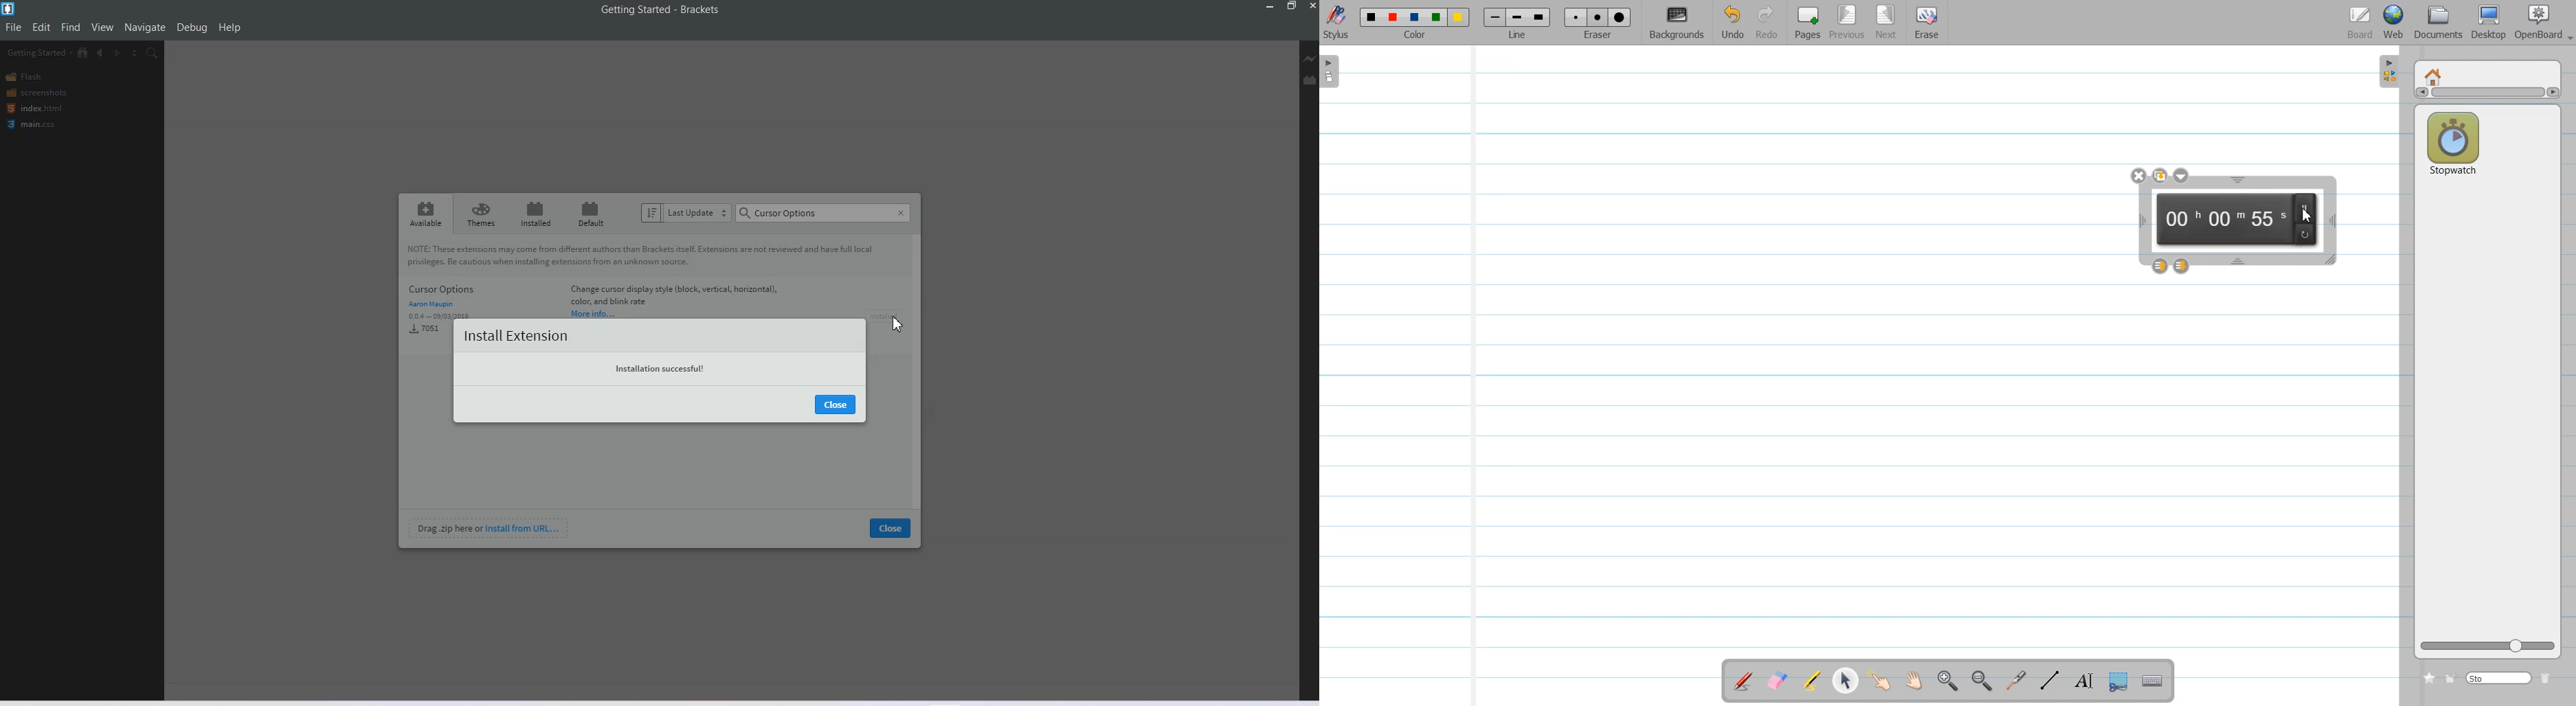 The height and width of the screenshot is (728, 2576). Describe the element at coordinates (100, 53) in the screenshot. I see `Navigate Backwards` at that location.